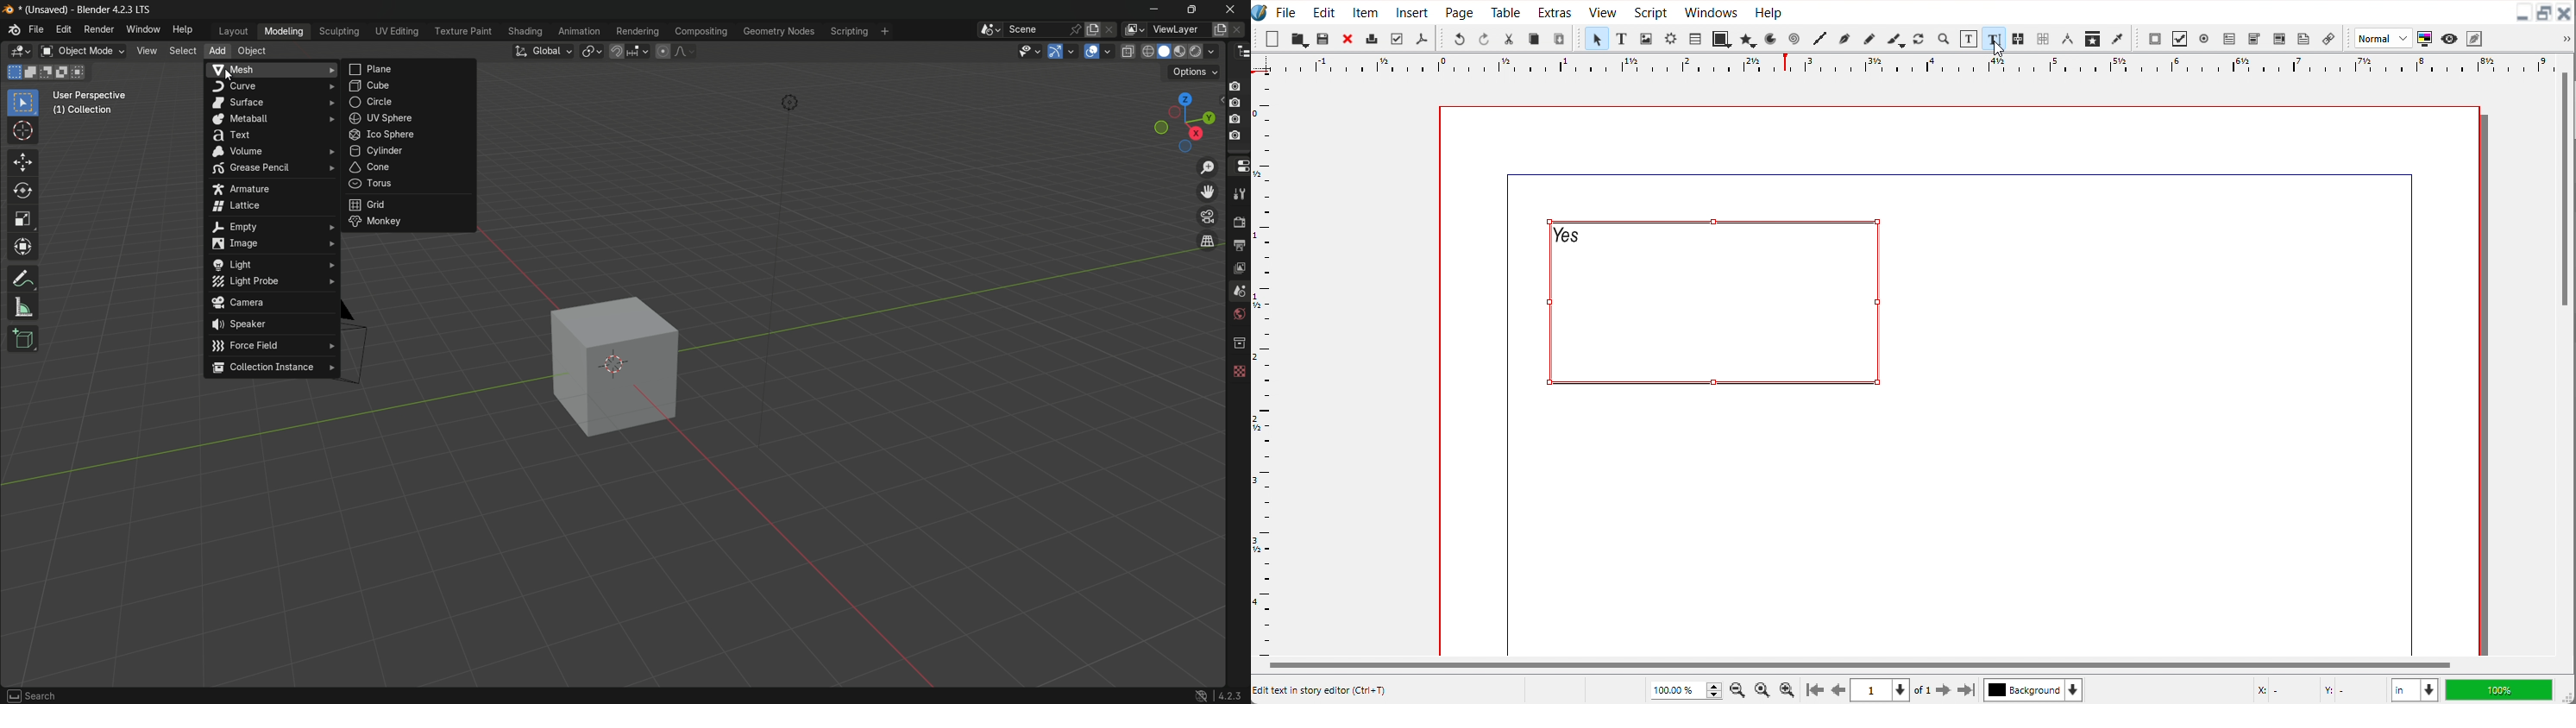 This screenshot has width=2576, height=728. Describe the element at coordinates (1768, 11) in the screenshot. I see `Help` at that location.